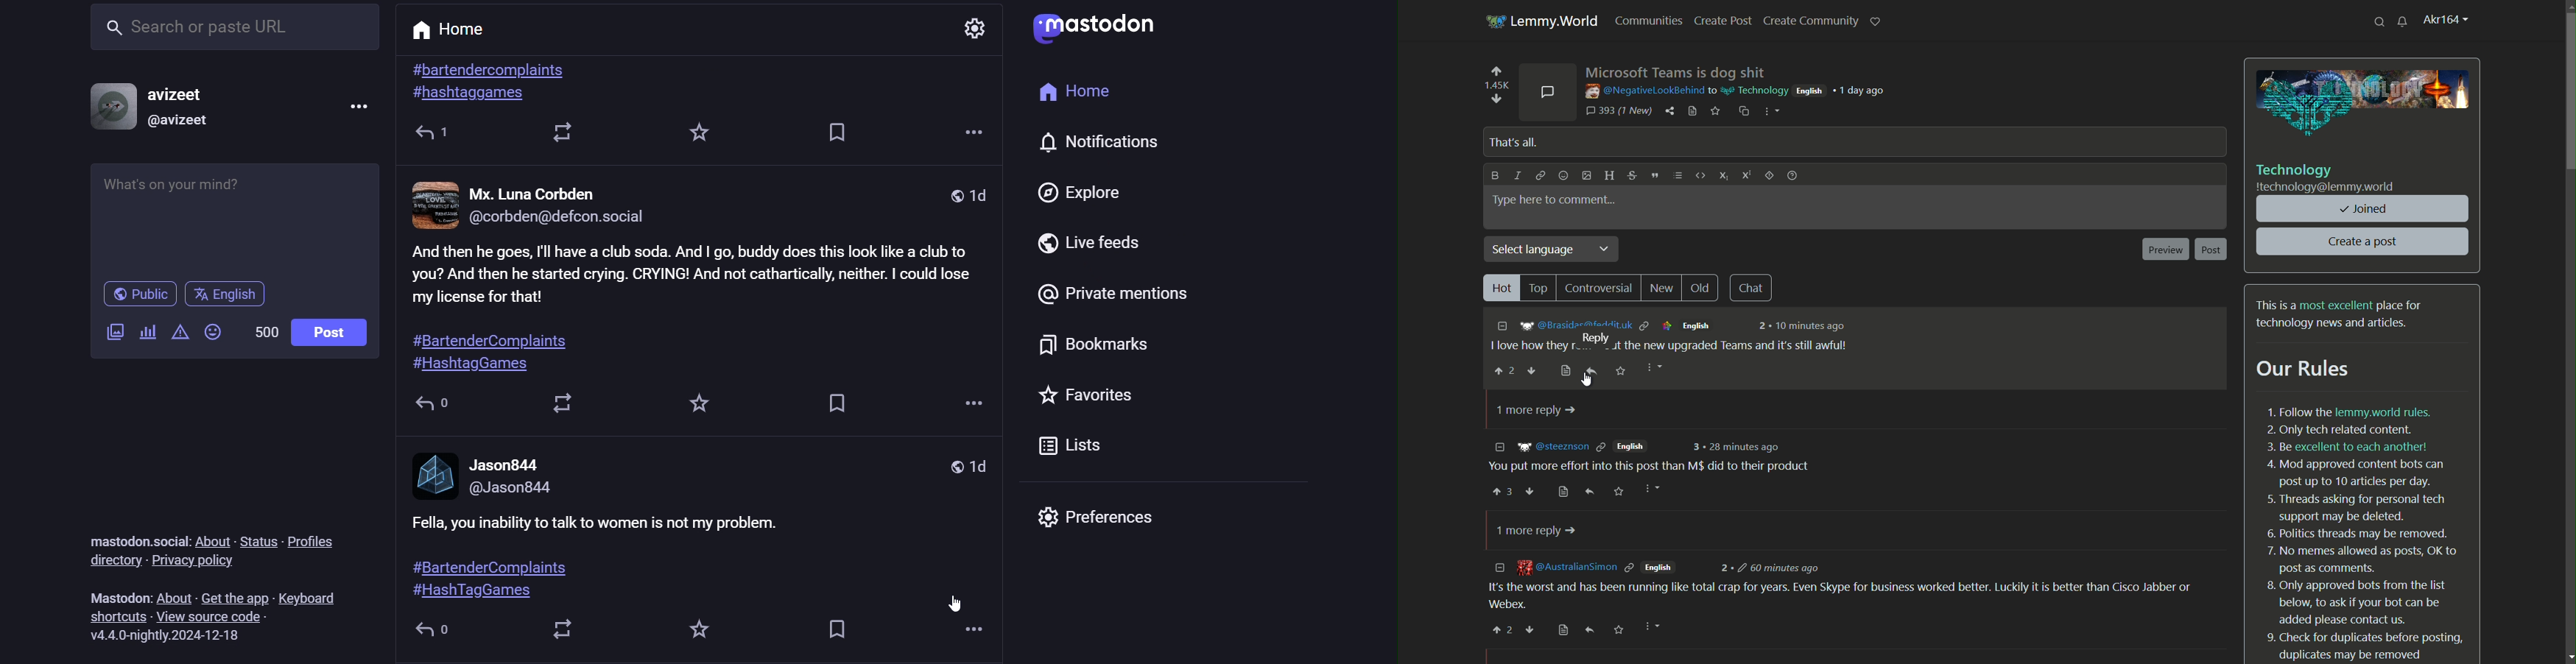 Image resolution: width=2576 pixels, height=672 pixels. What do you see at coordinates (435, 473) in the screenshot?
I see `image` at bounding box center [435, 473].